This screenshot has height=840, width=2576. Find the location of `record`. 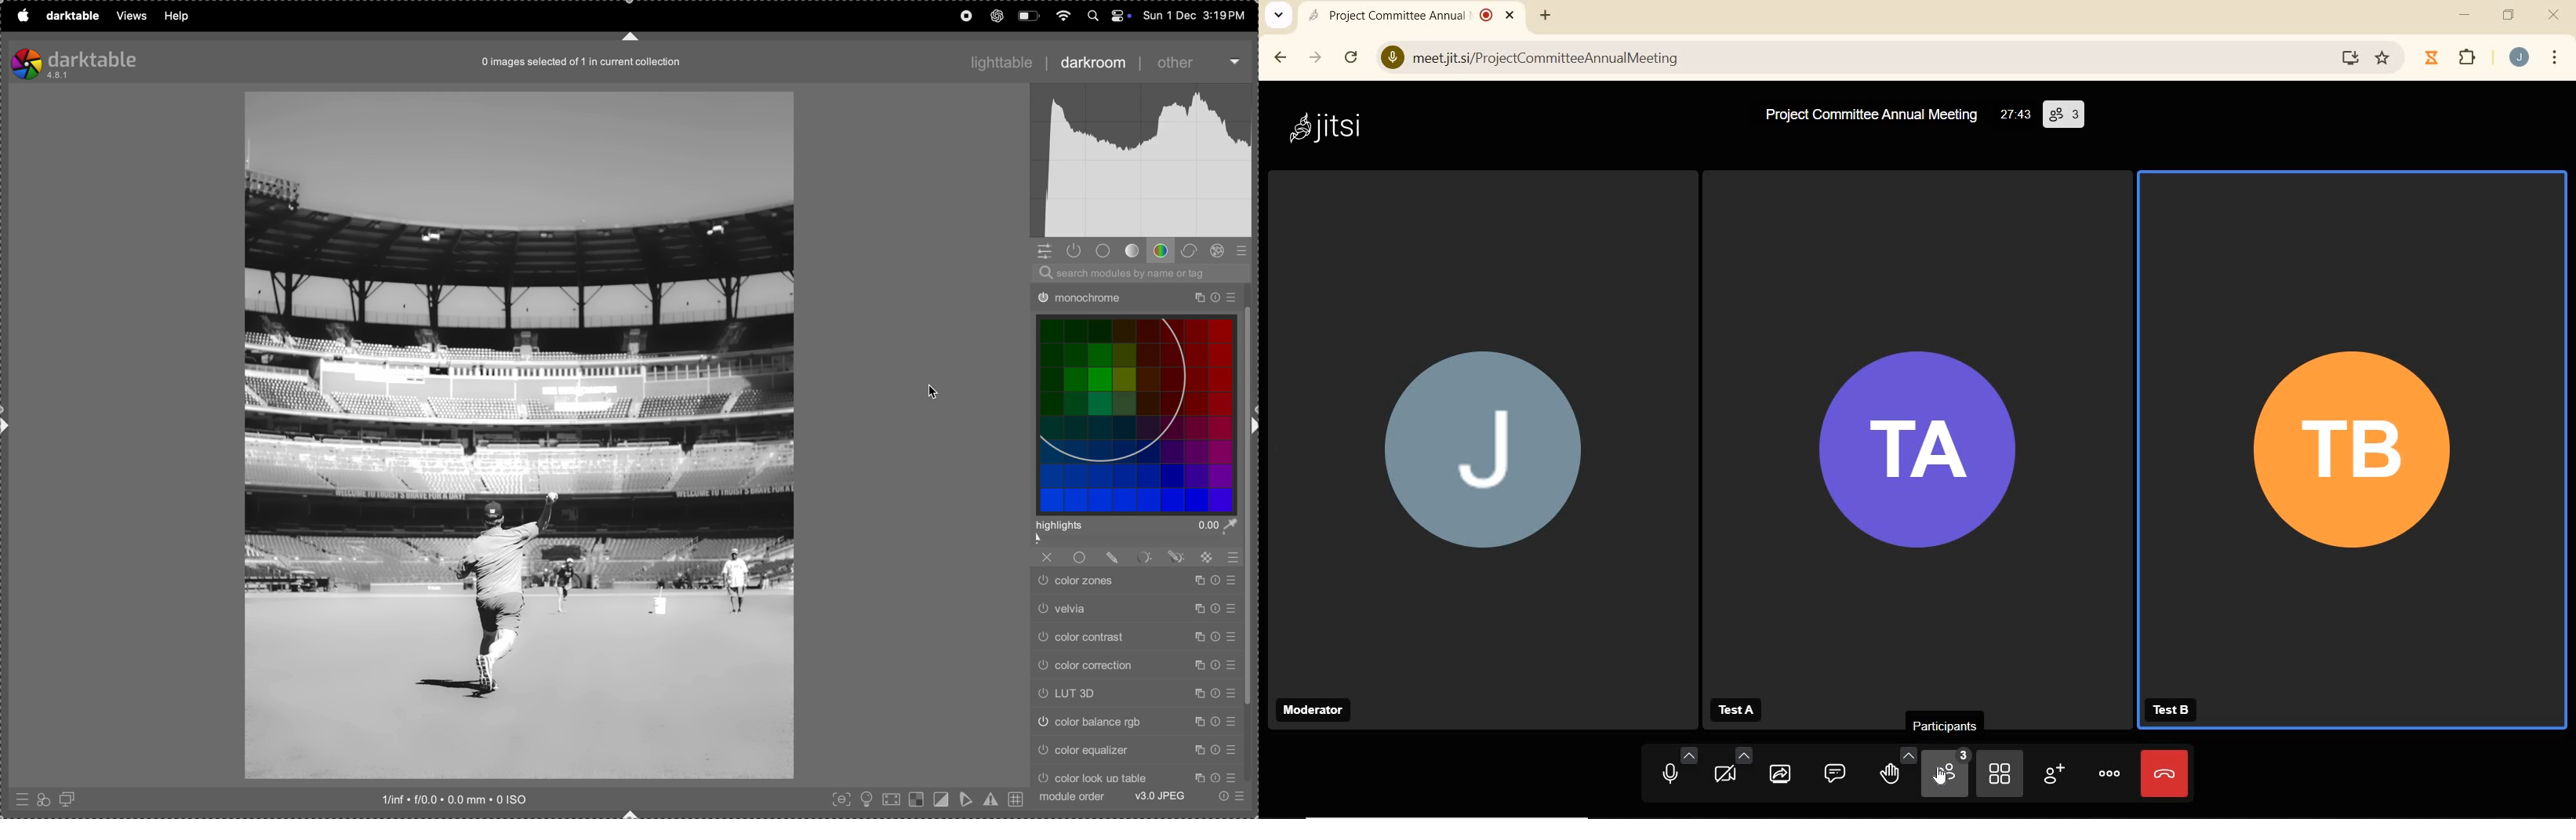

record is located at coordinates (964, 15).